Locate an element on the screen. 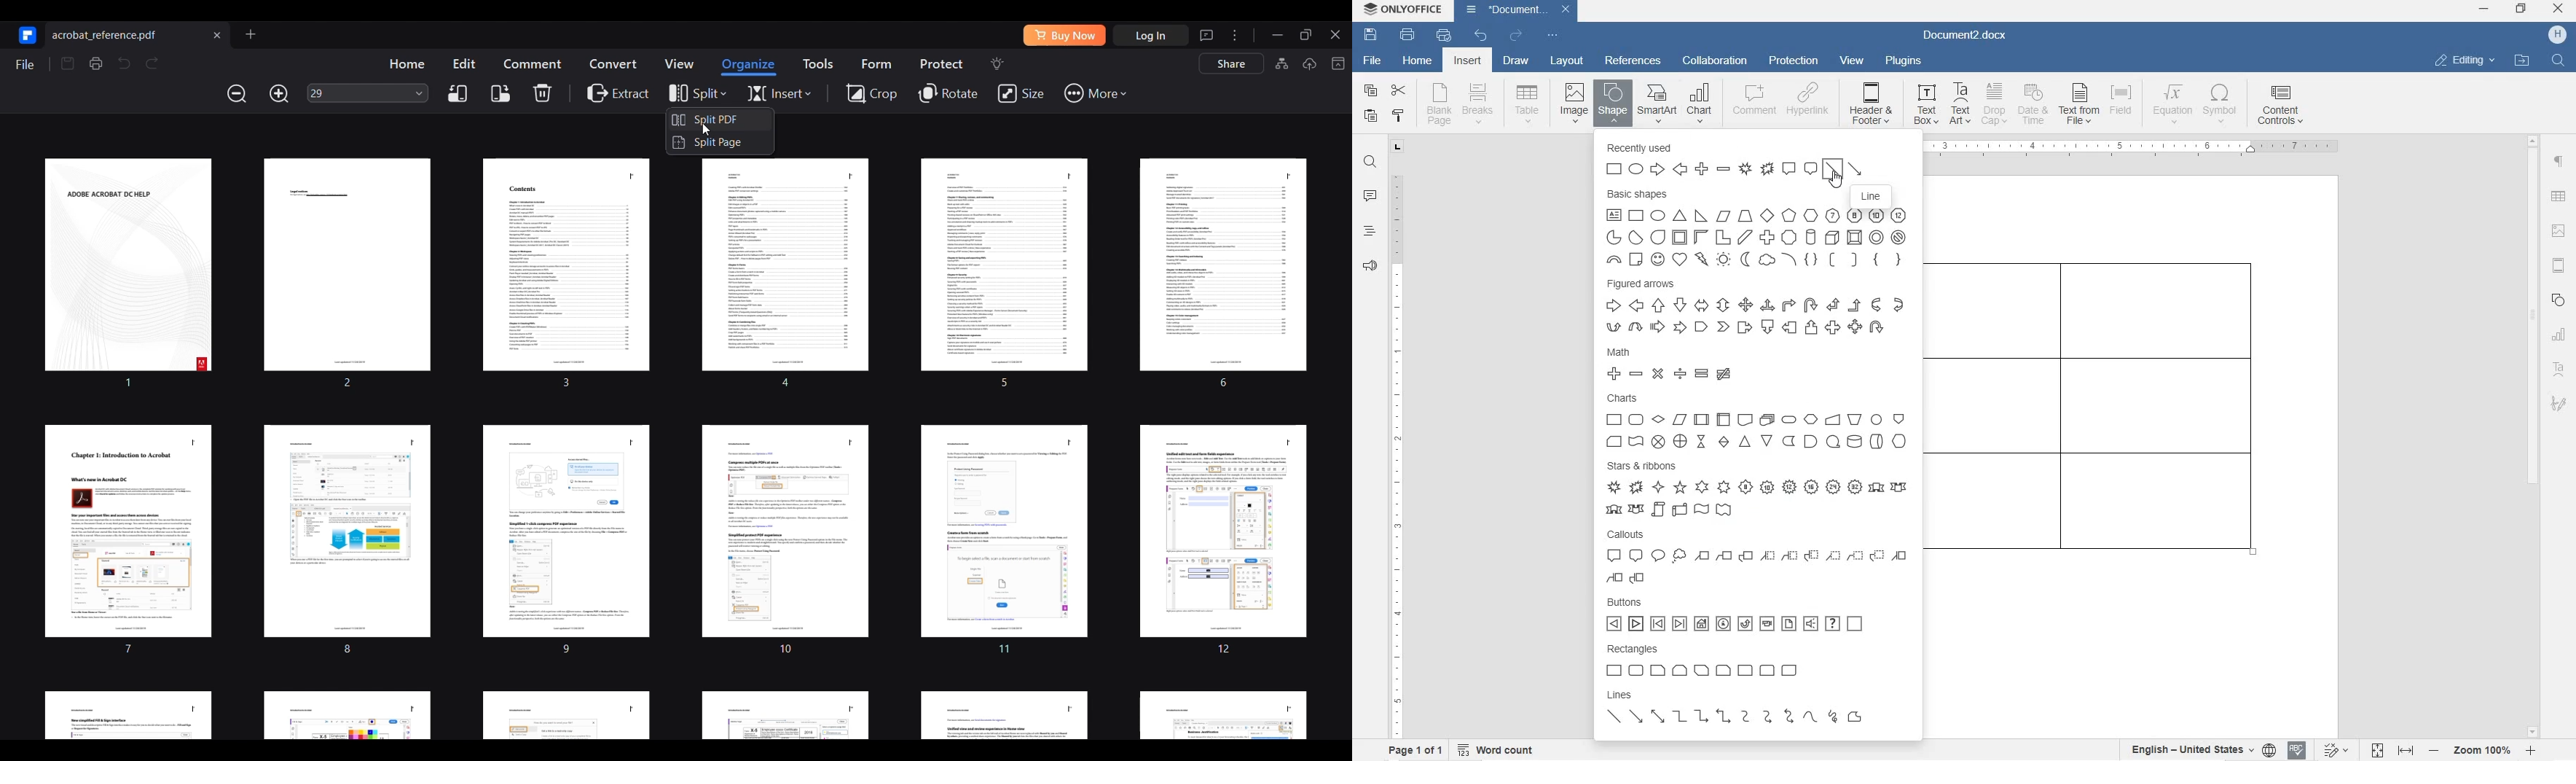 The width and height of the screenshot is (2576, 784). stars & ribbons is located at coordinates (1756, 489).